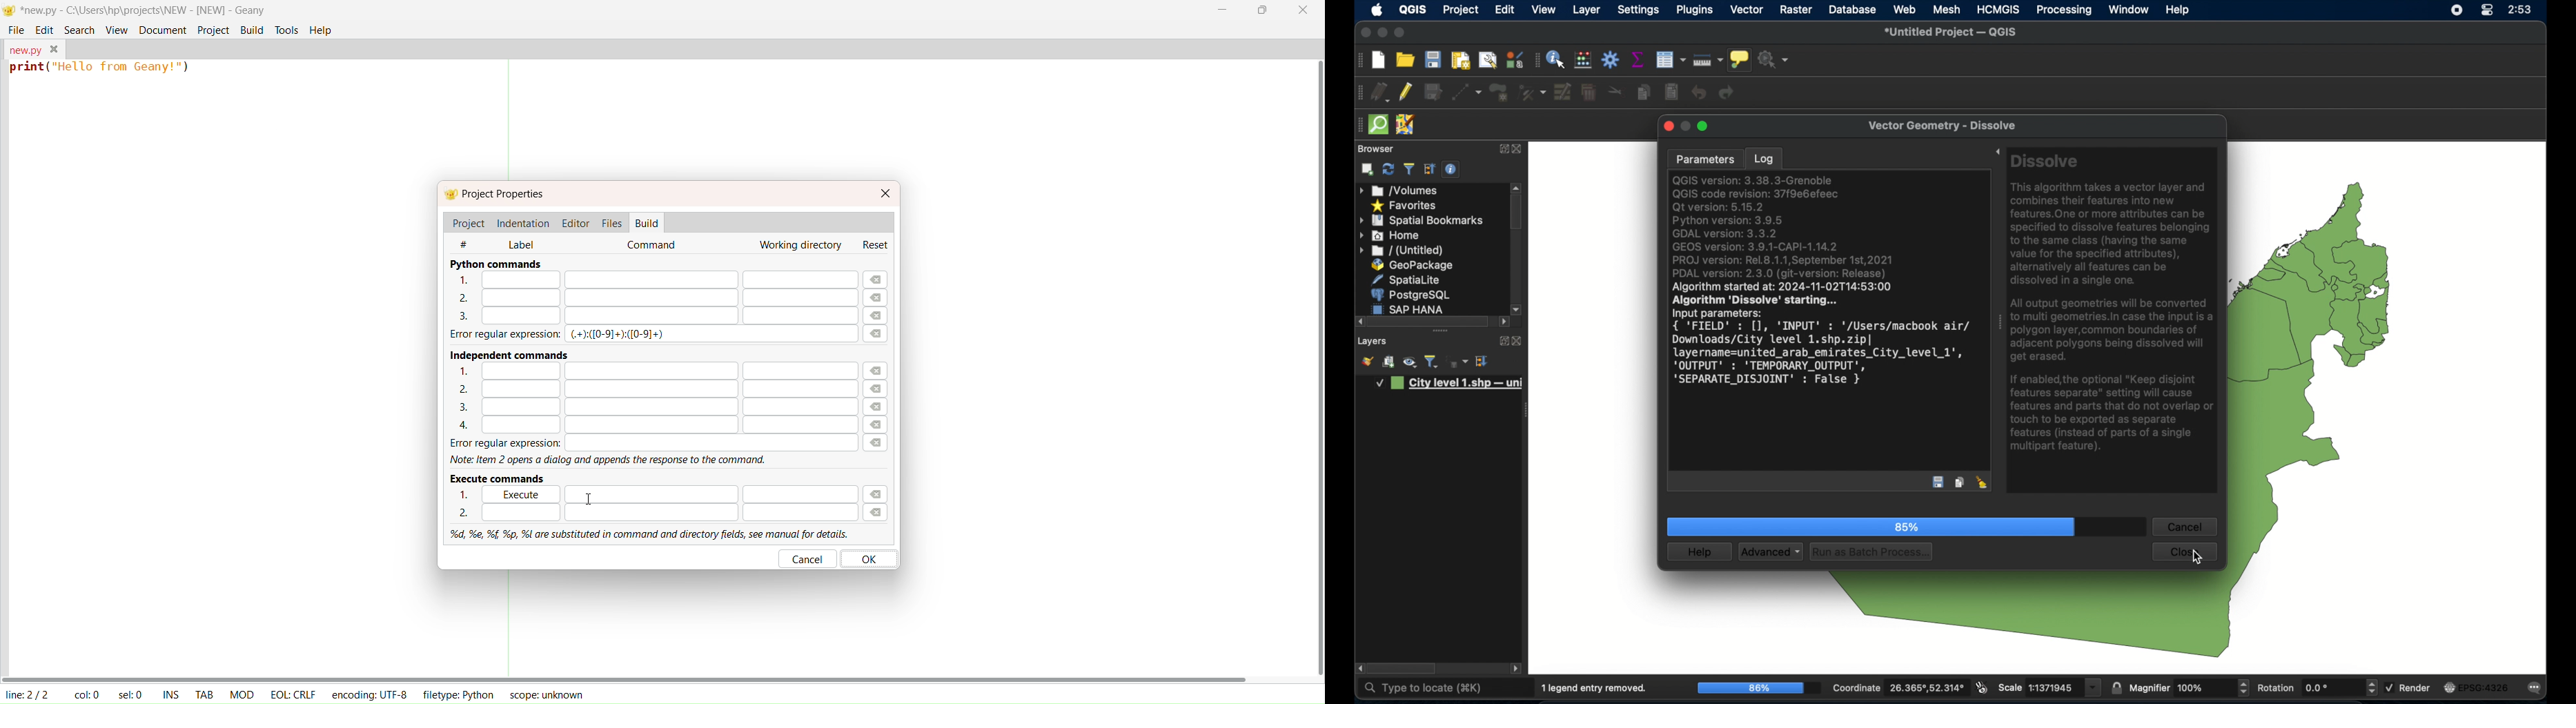  Describe the element at coordinates (1381, 33) in the screenshot. I see `minimize` at that location.